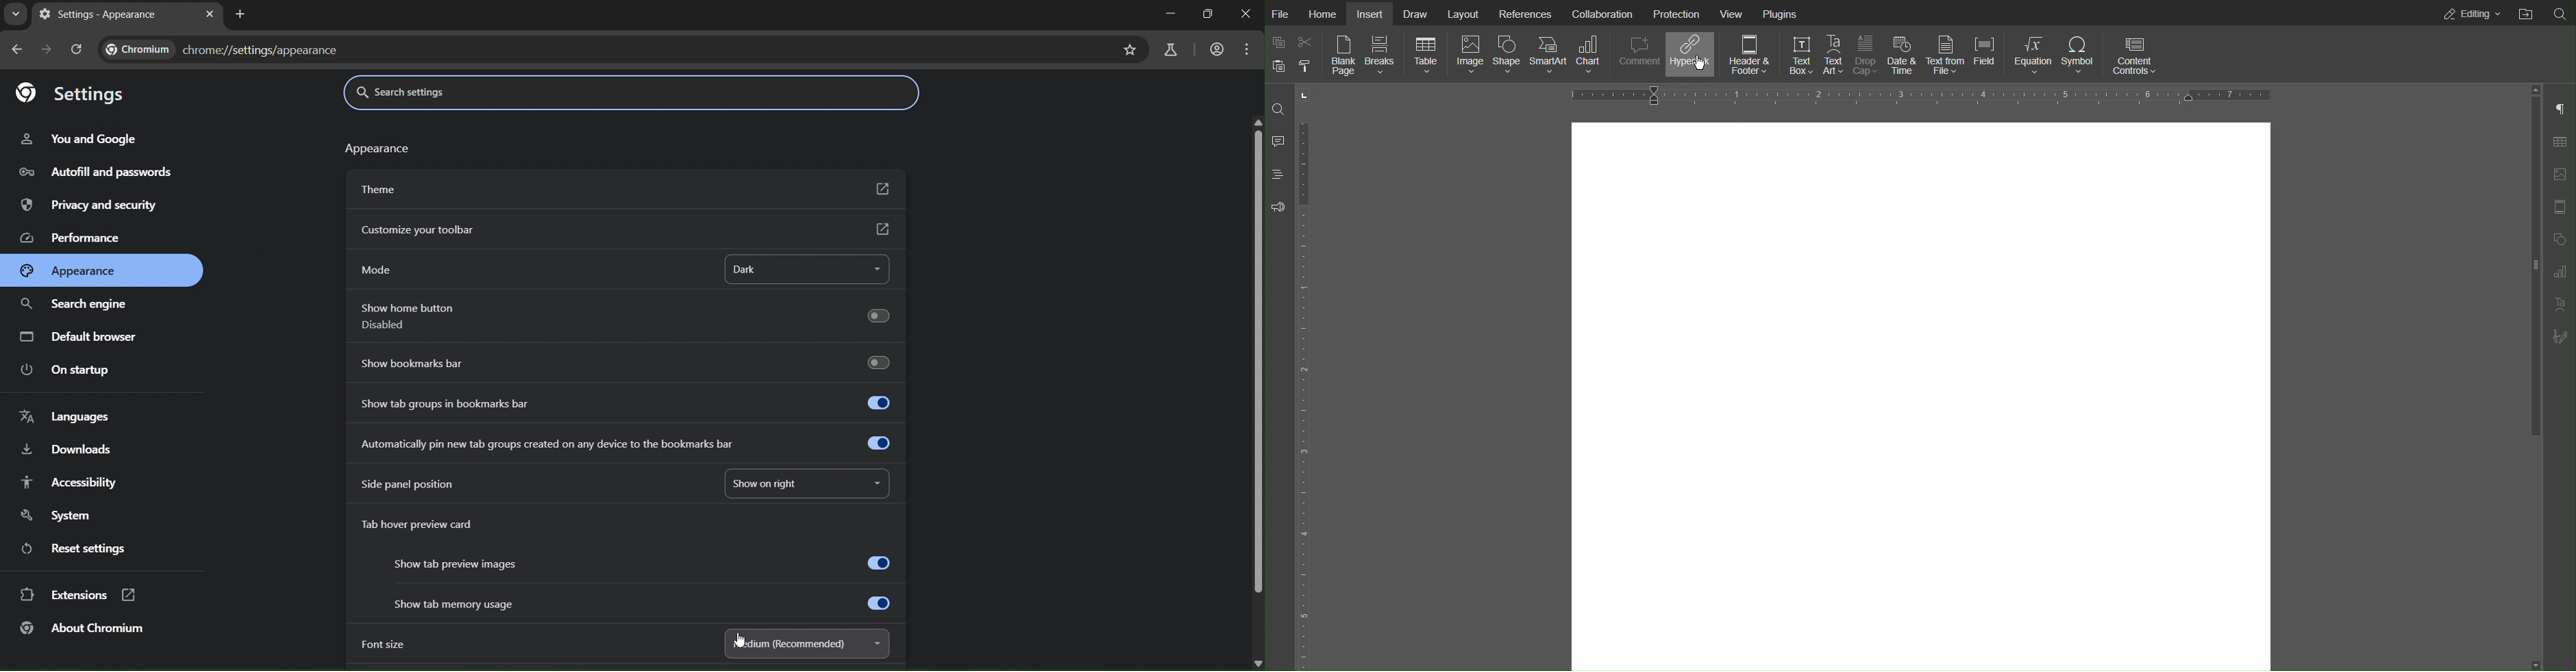 The height and width of the screenshot is (672, 2576). What do you see at coordinates (78, 593) in the screenshot?
I see `extensions` at bounding box center [78, 593].